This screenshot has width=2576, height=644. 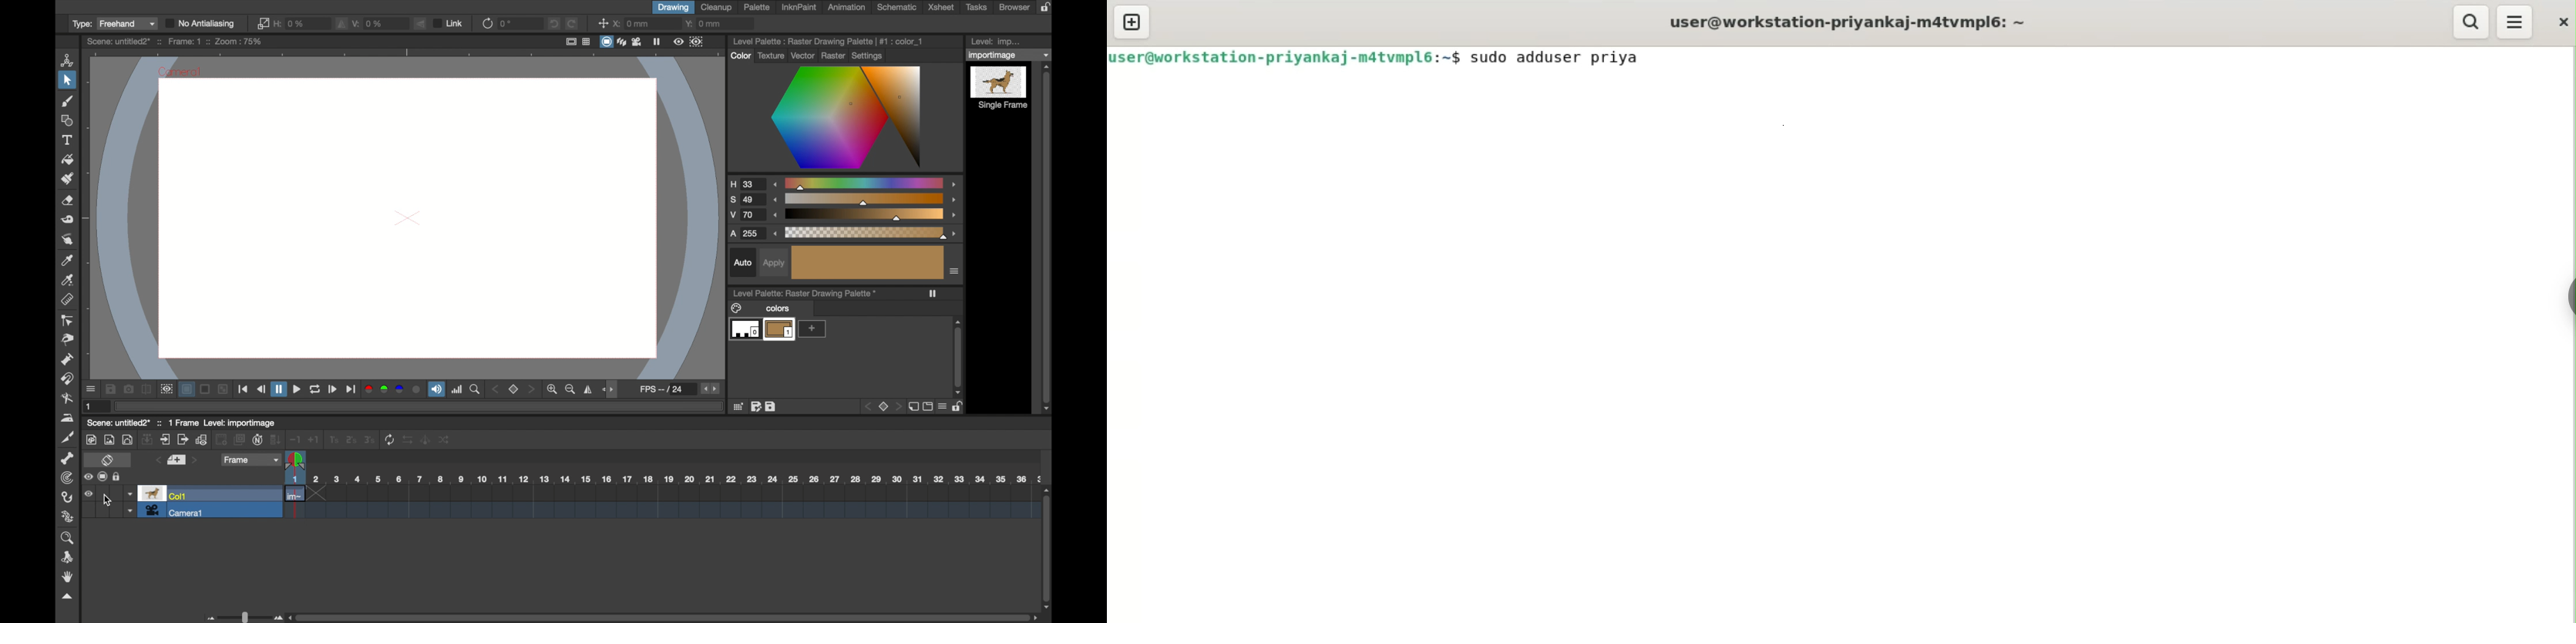 What do you see at coordinates (408, 217) in the screenshot?
I see `canvas` at bounding box center [408, 217].